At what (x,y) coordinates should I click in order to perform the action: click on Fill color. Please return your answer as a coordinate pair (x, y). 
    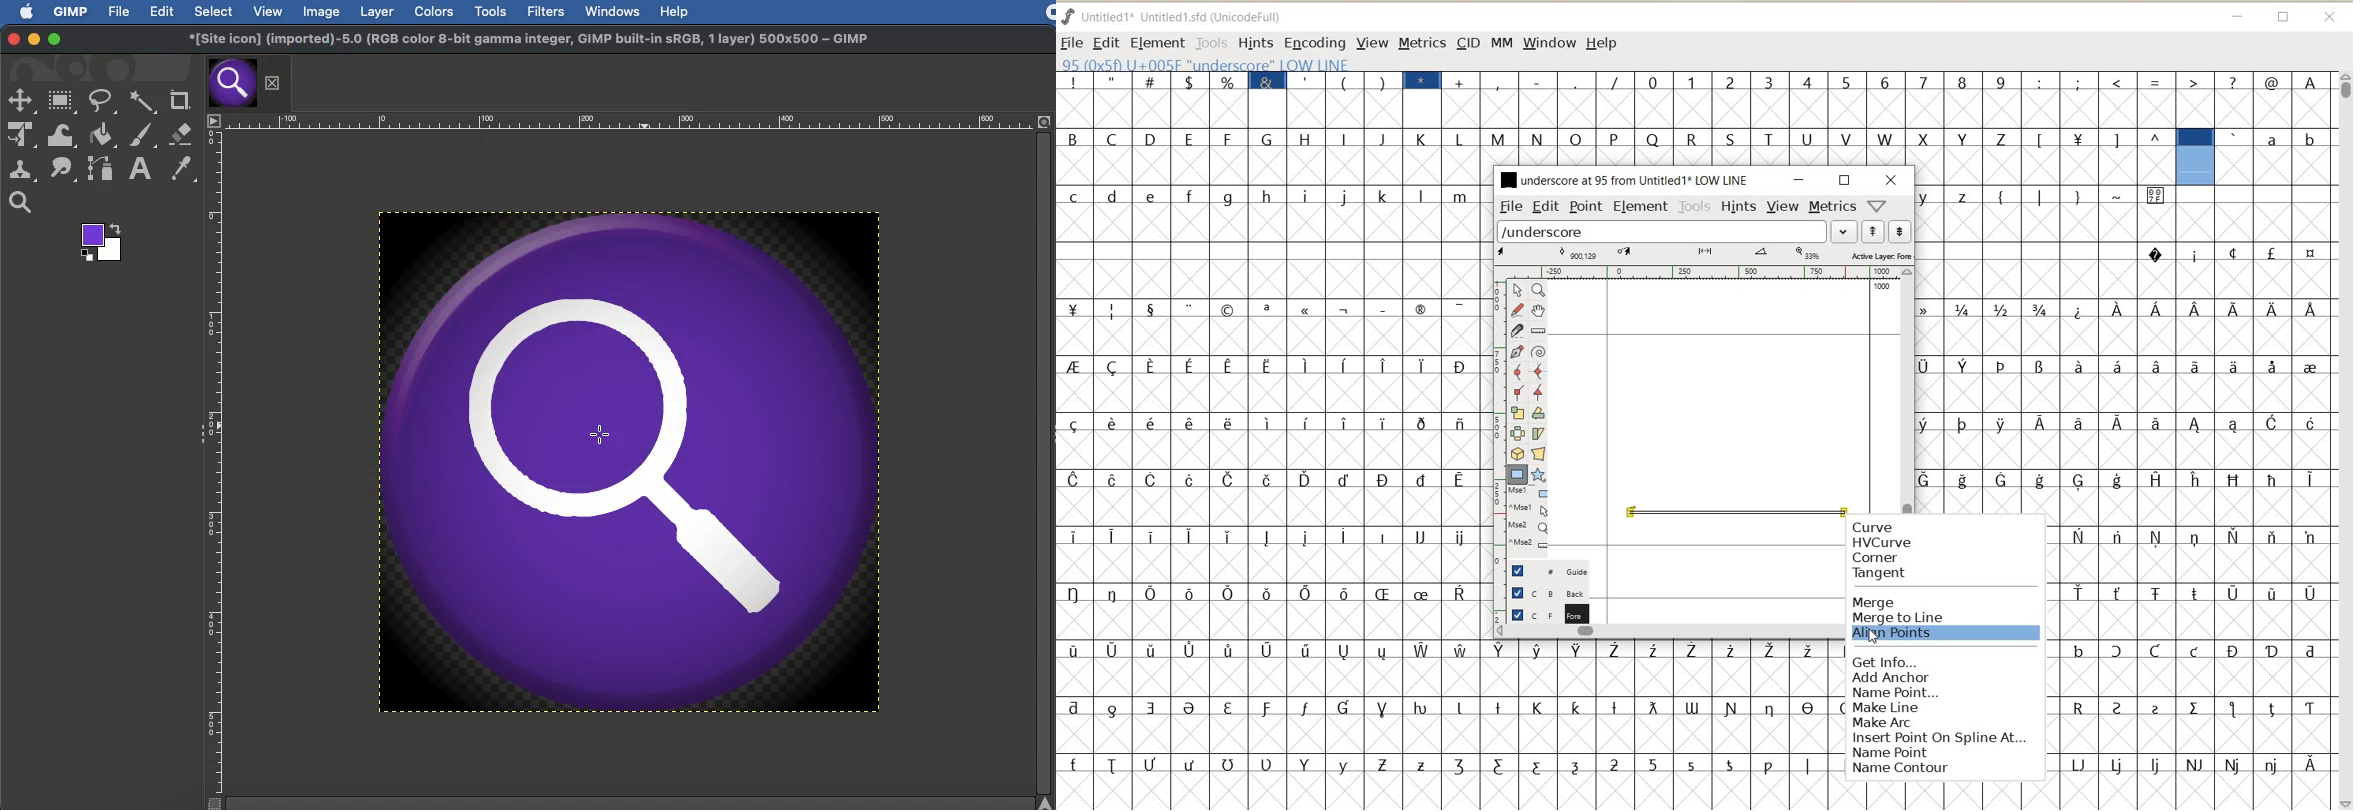
    Looking at the image, I should click on (101, 136).